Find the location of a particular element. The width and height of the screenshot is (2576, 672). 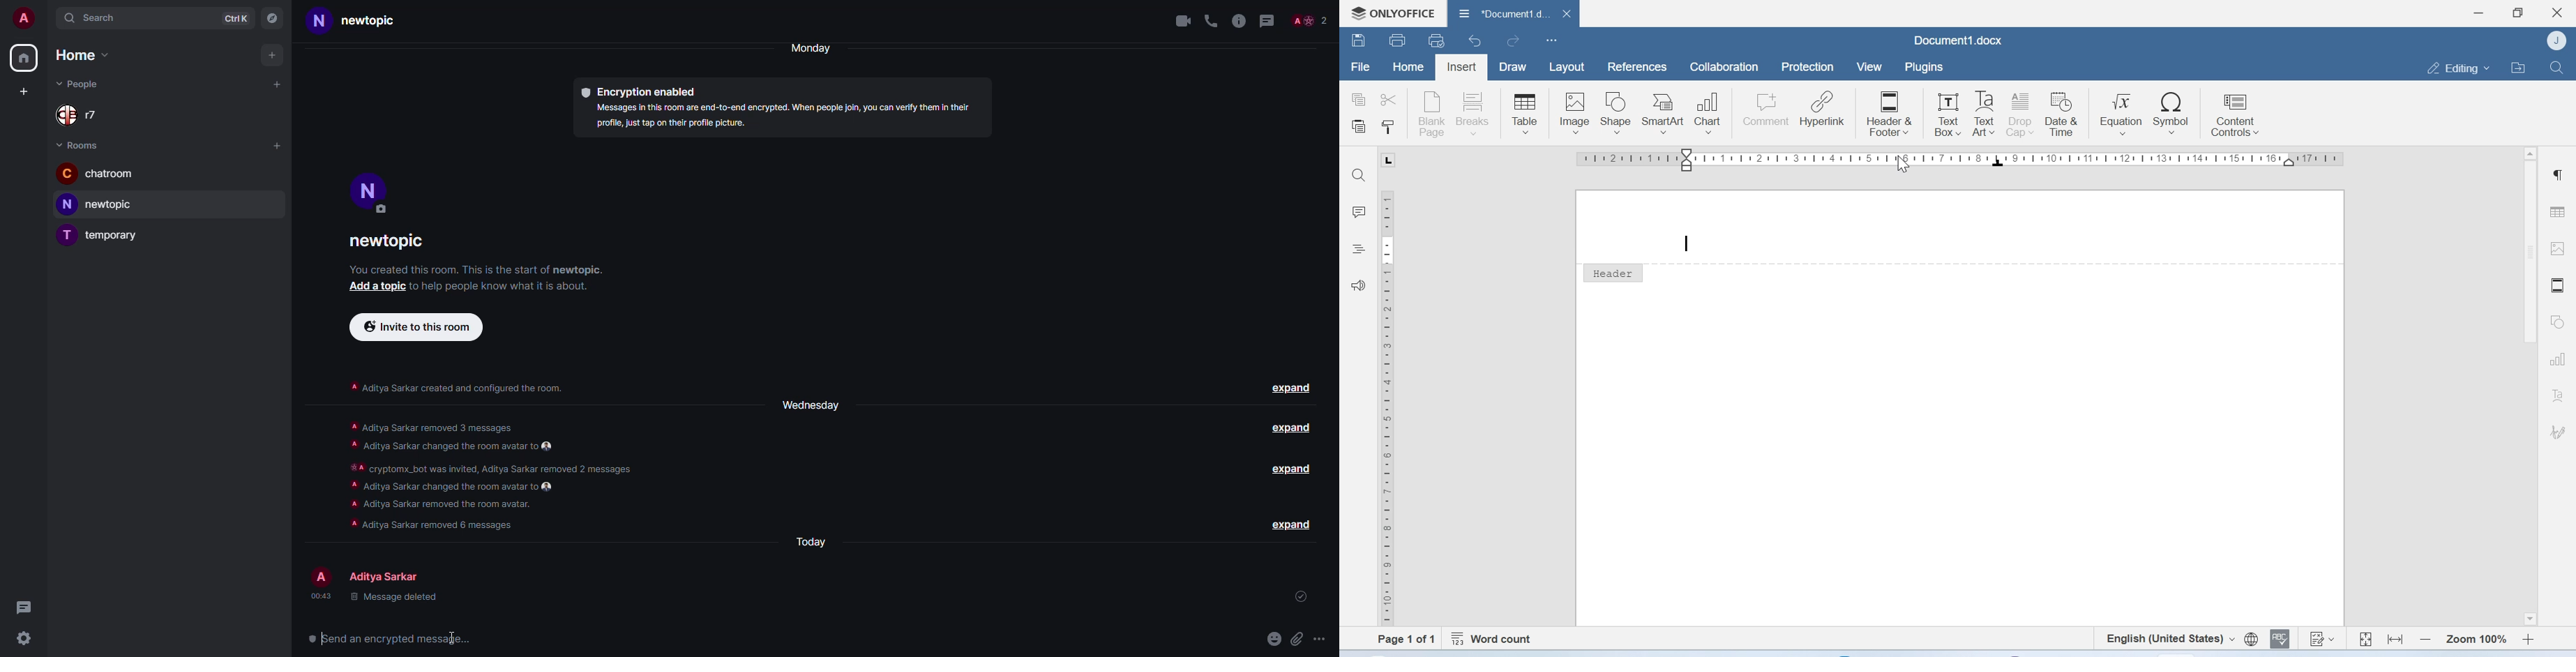

Save is located at coordinates (1359, 42).